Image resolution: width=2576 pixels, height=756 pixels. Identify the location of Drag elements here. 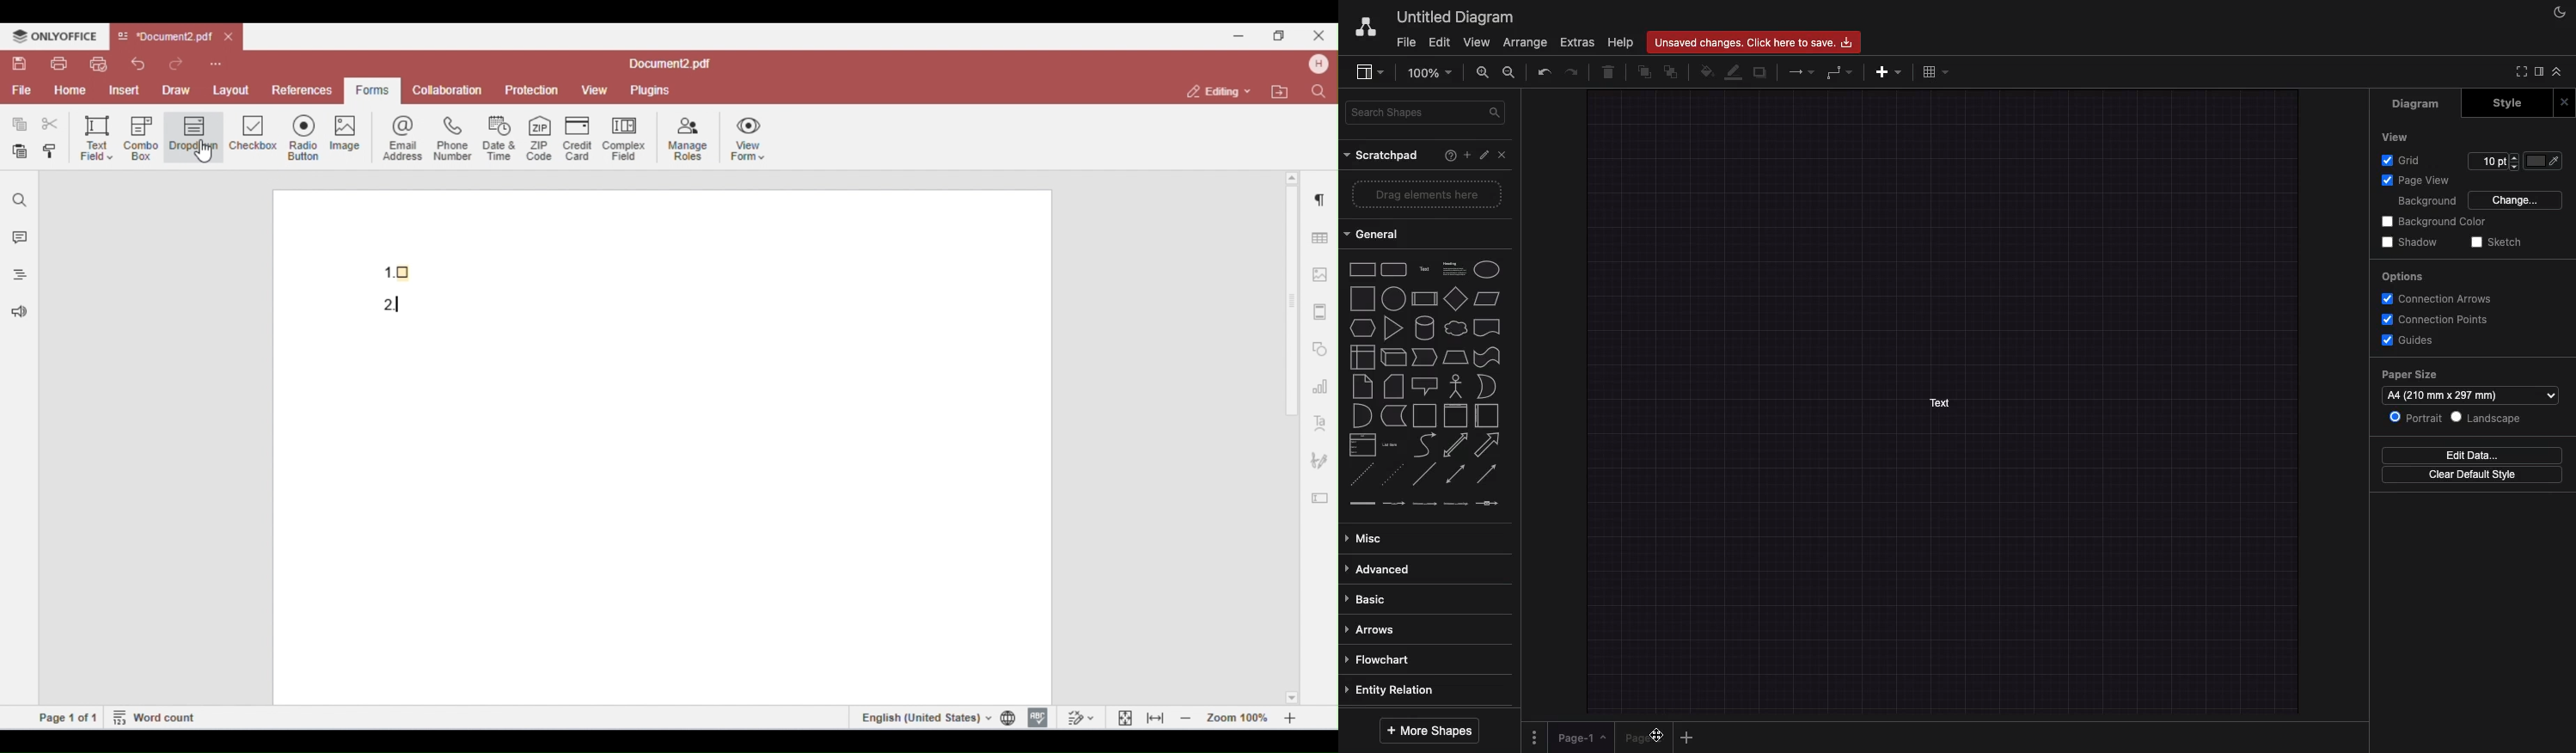
(1427, 192).